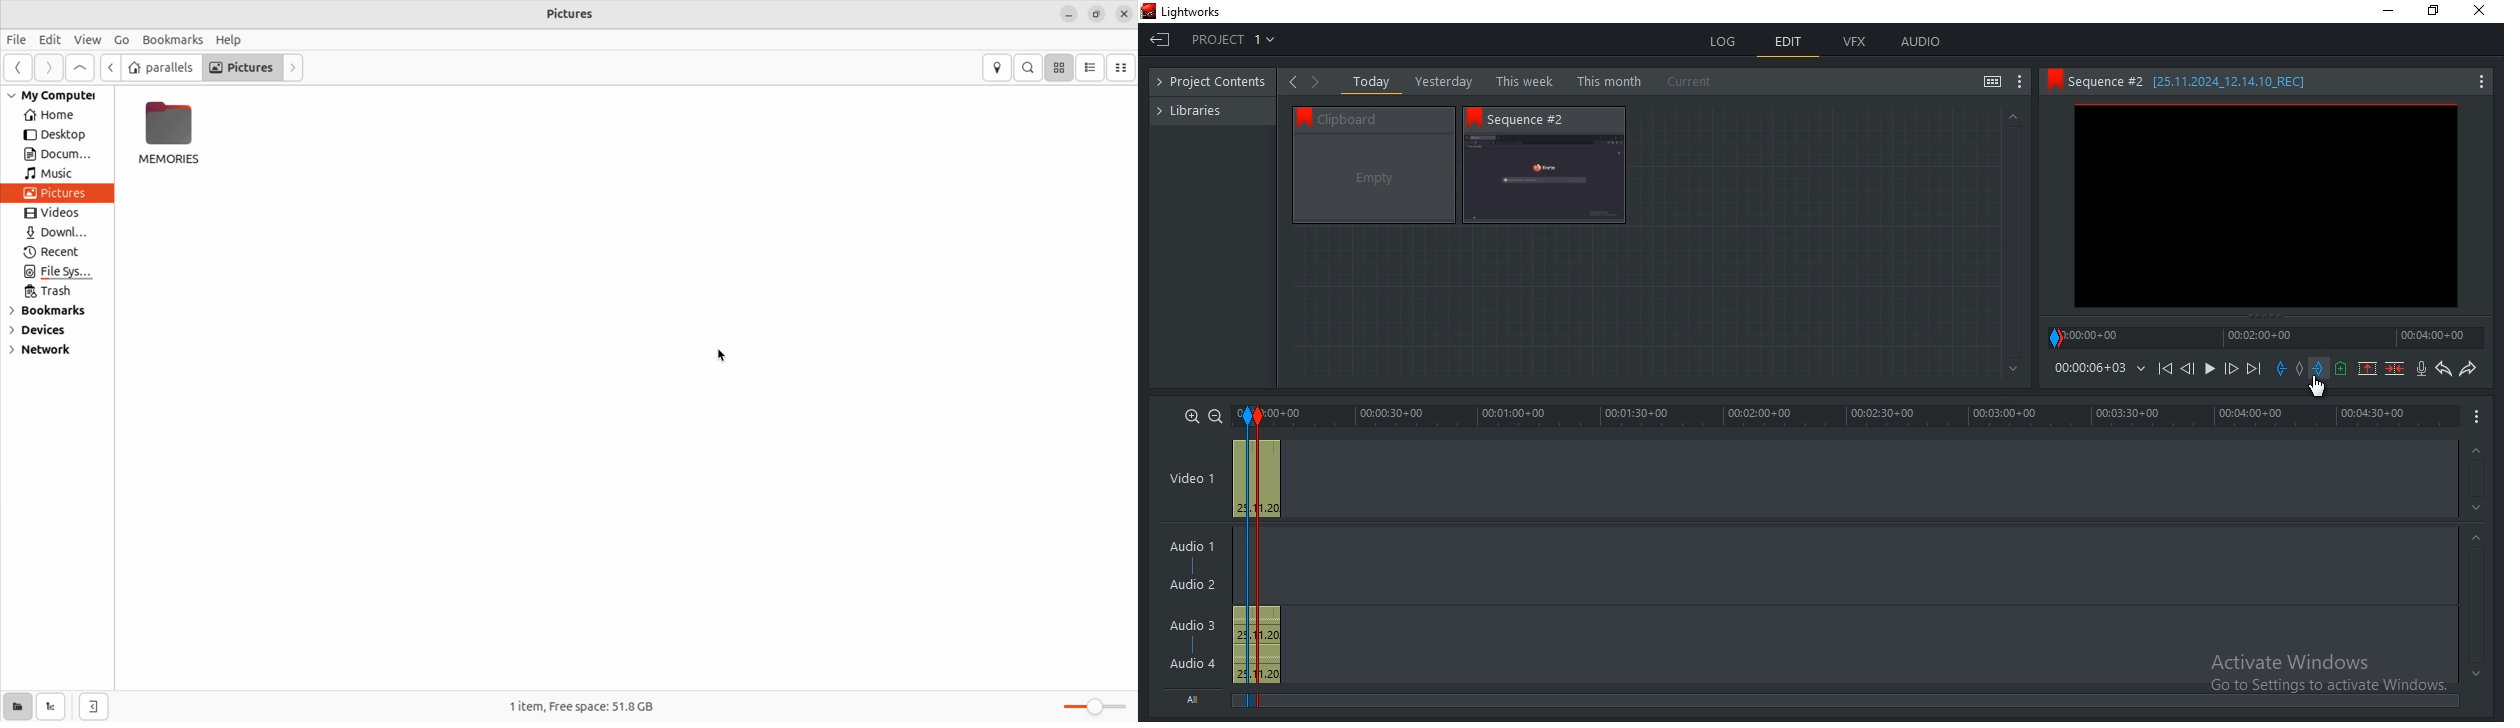 The height and width of the screenshot is (728, 2520). Describe the element at coordinates (240, 70) in the screenshot. I see `Pictures` at that location.